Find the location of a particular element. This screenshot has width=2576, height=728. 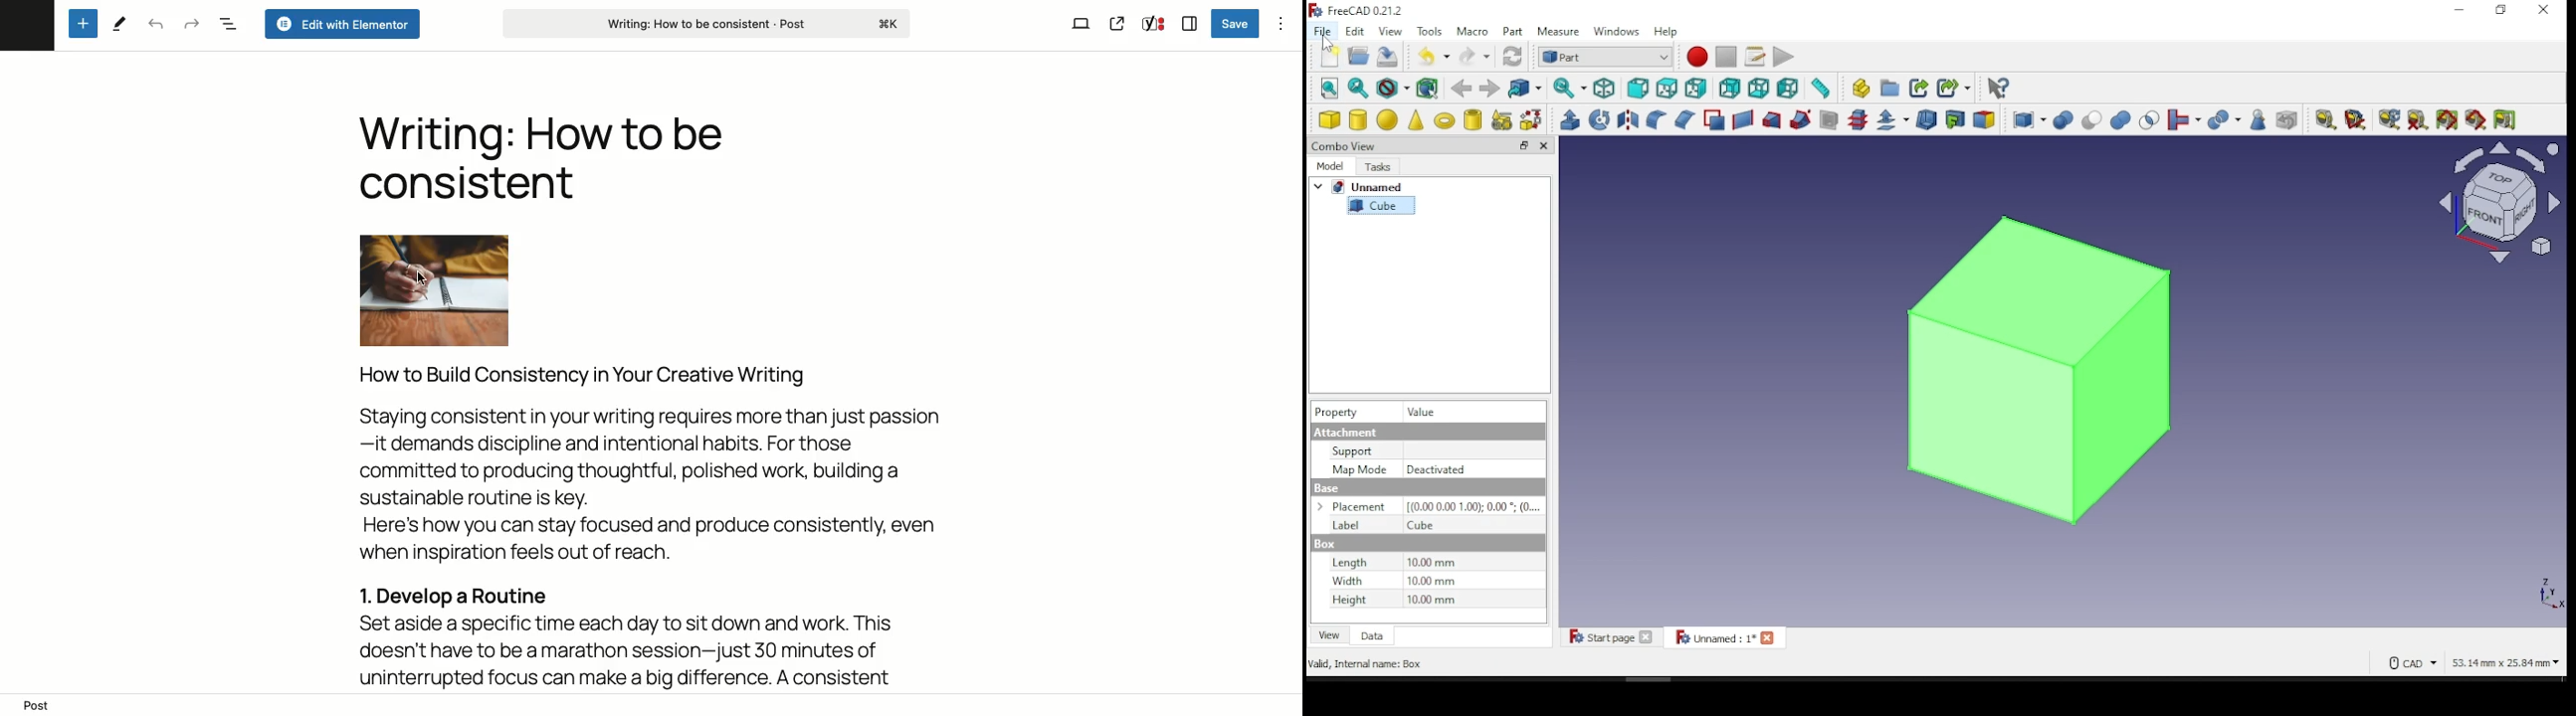

Options is located at coordinates (1280, 22).